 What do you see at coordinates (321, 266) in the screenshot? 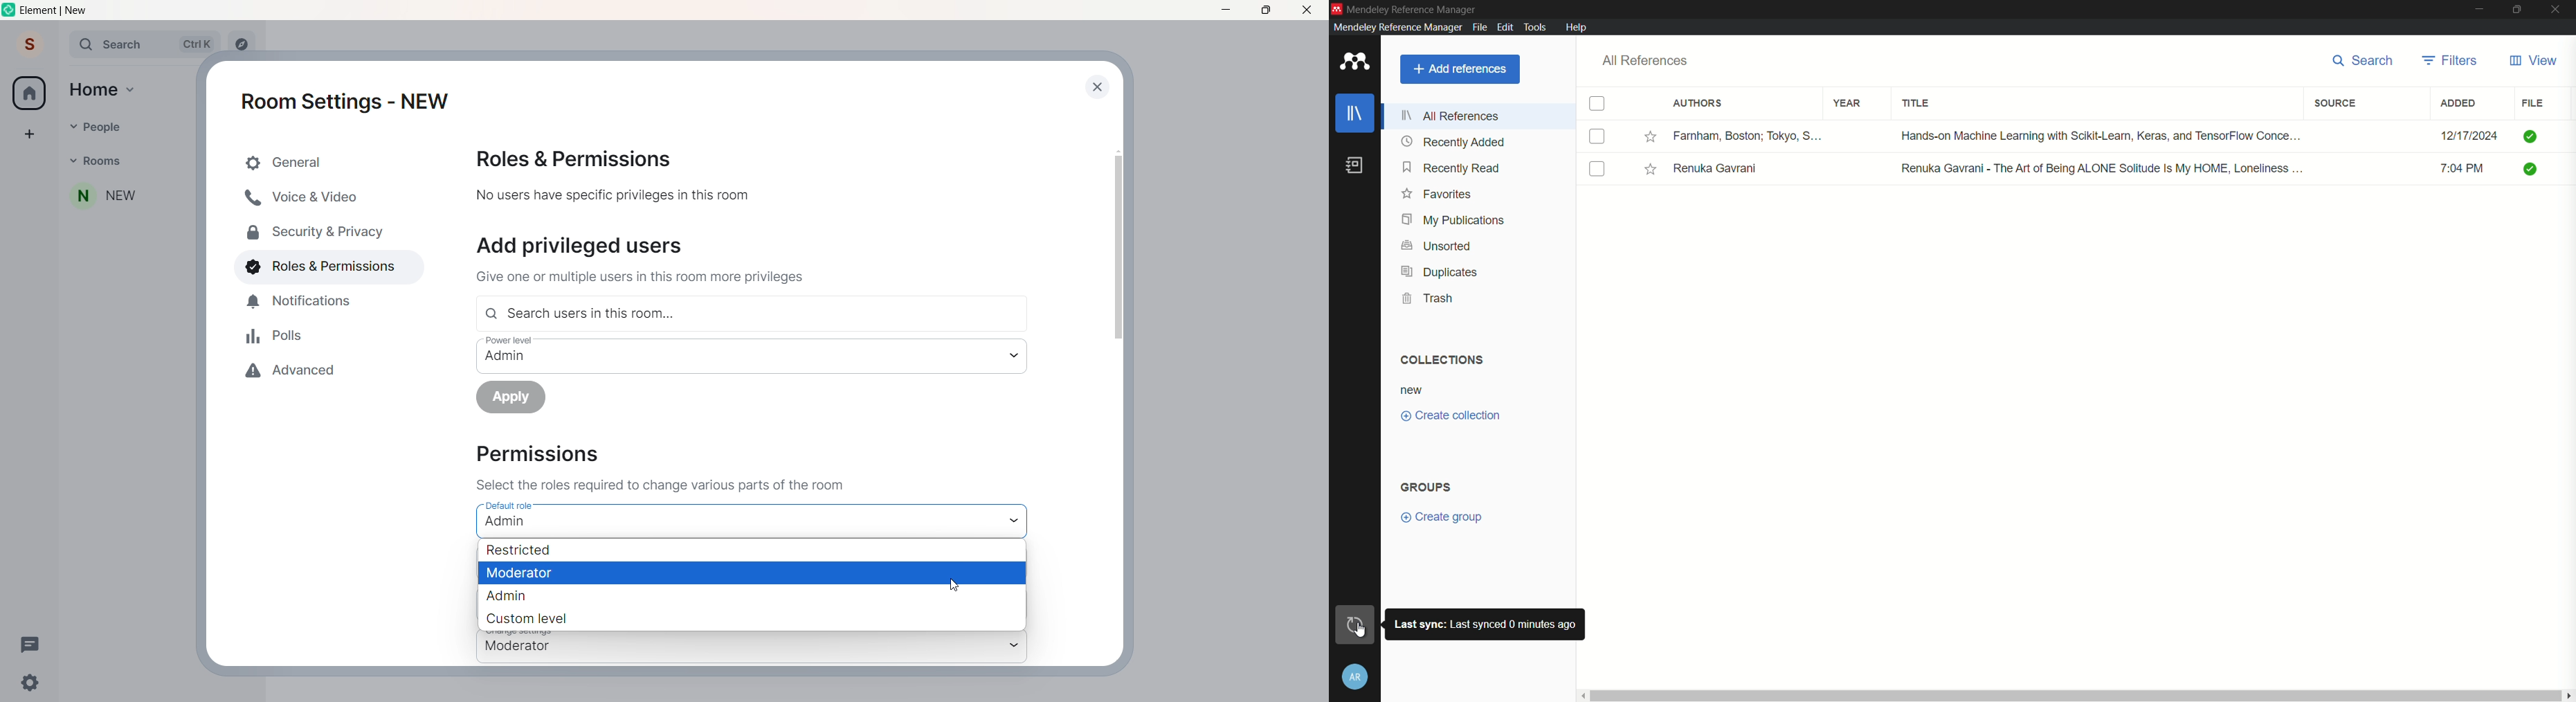
I see `roles and permissions` at bounding box center [321, 266].